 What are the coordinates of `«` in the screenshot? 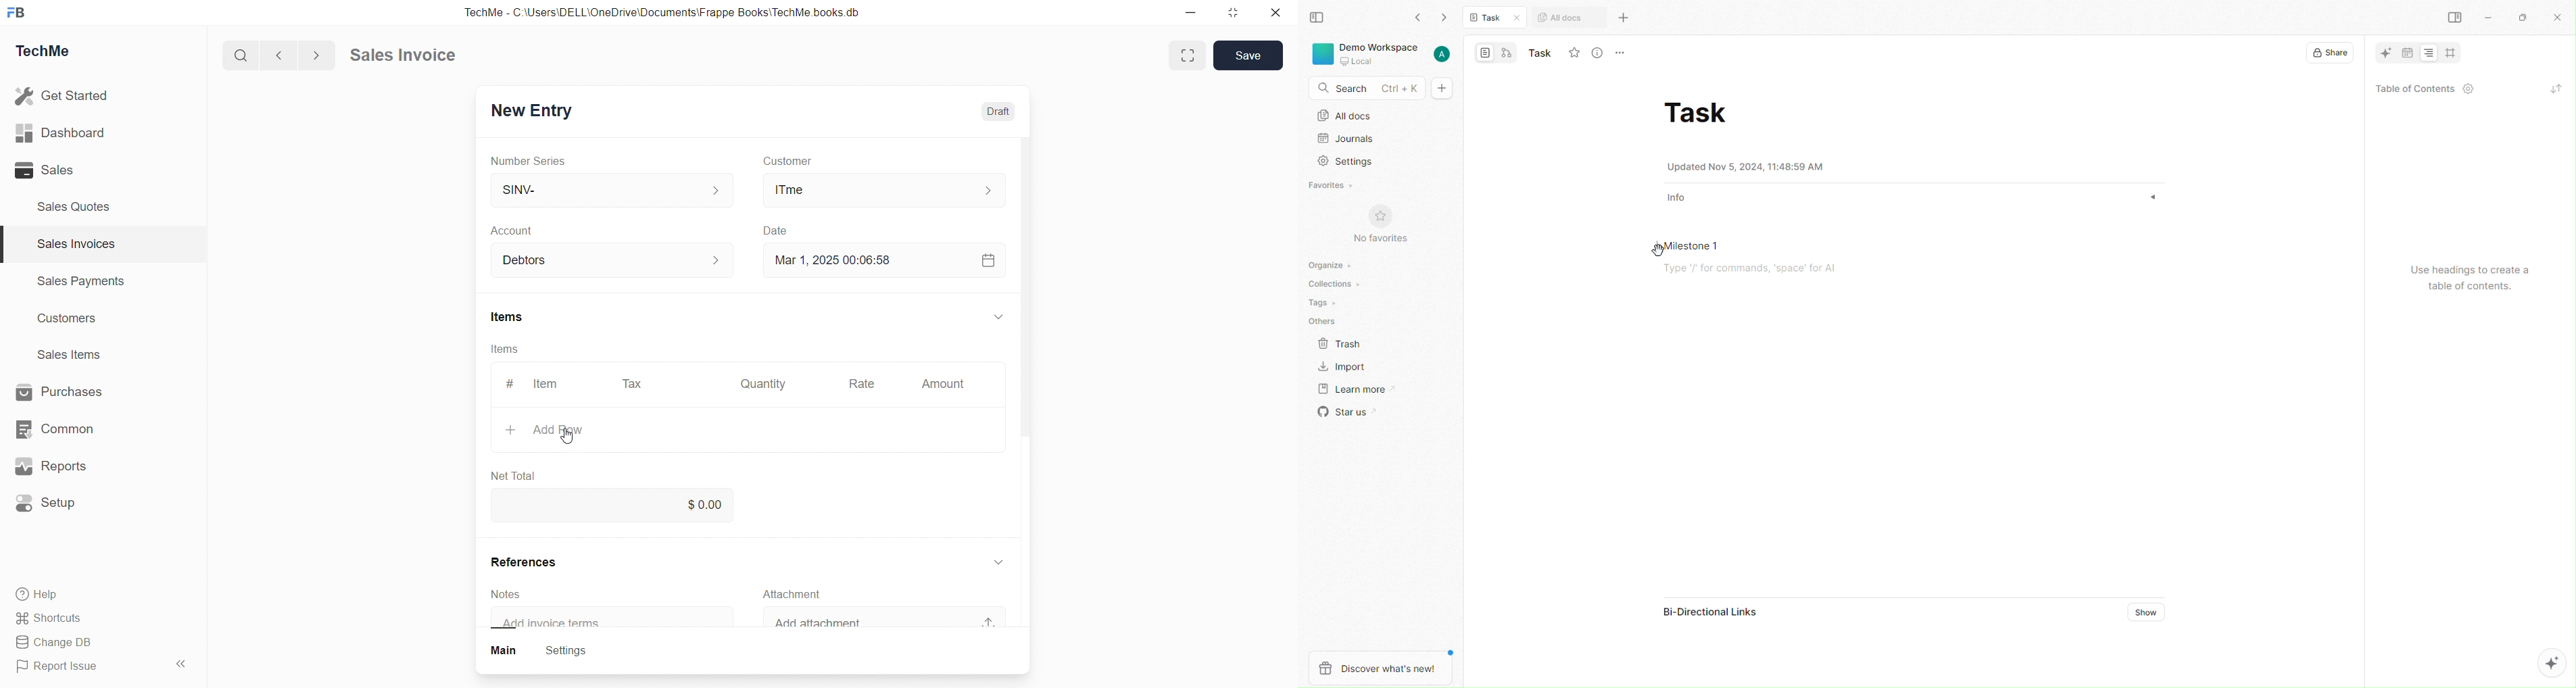 It's located at (182, 662).